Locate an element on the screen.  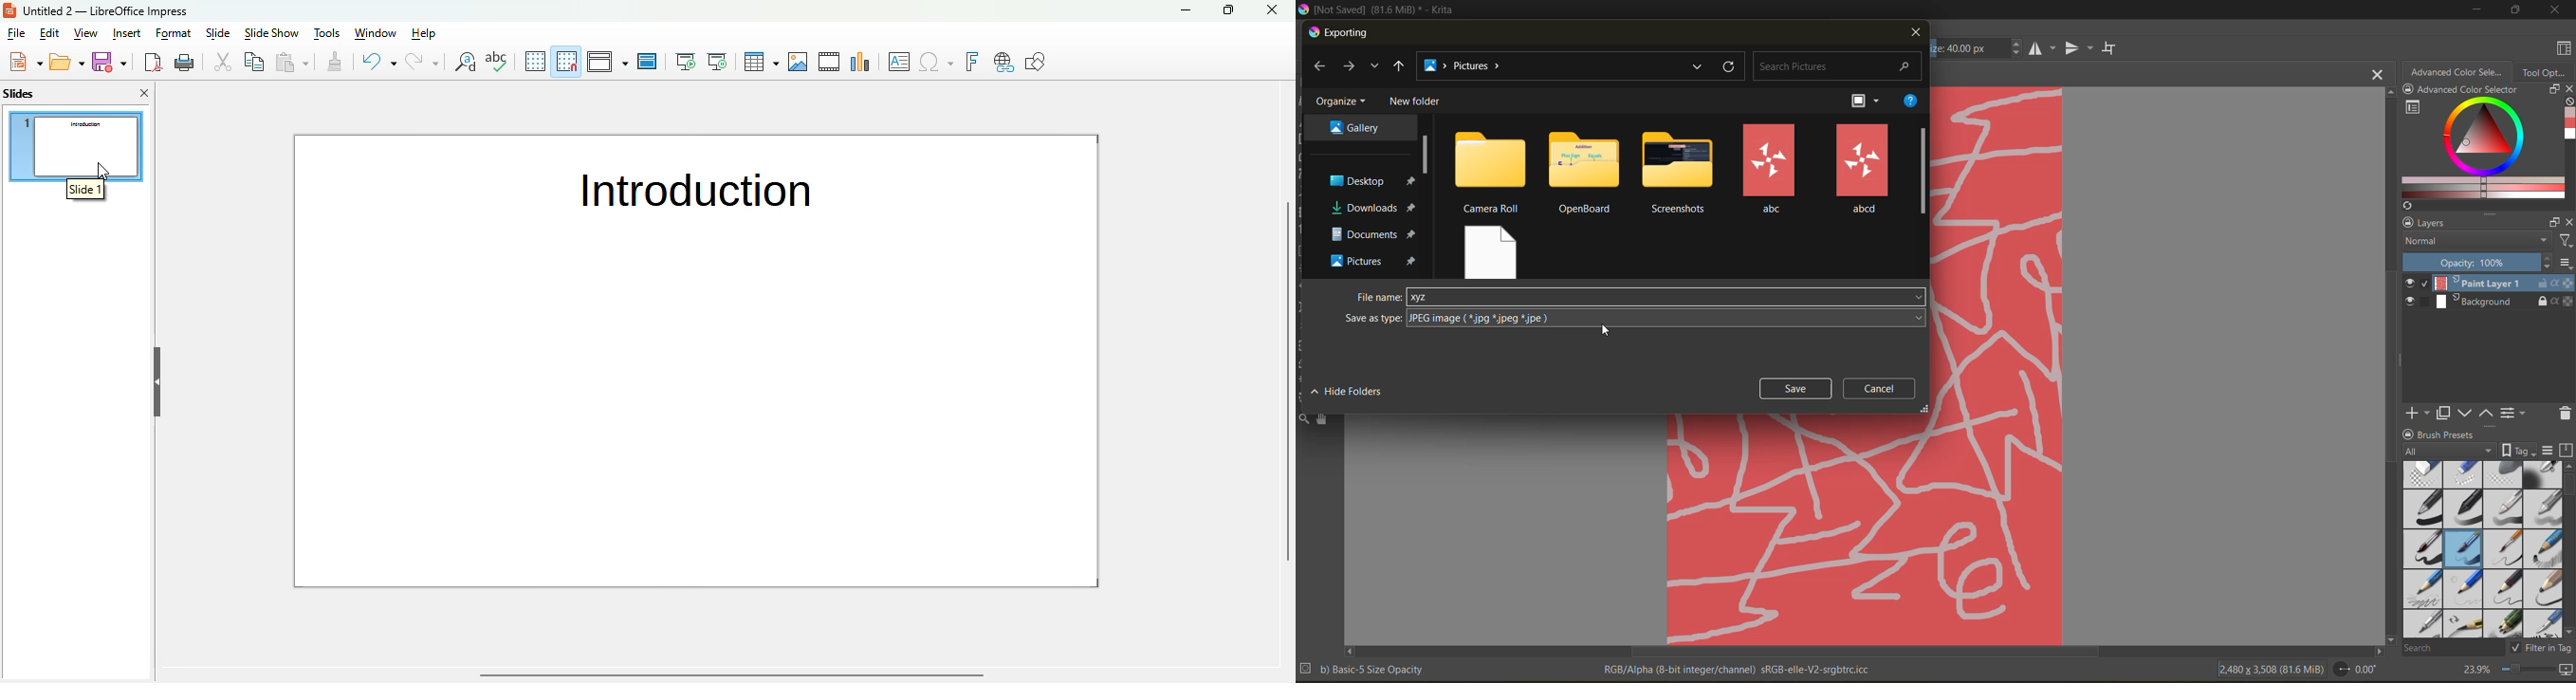
lock/unlock docker is located at coordinates (2411, 91).